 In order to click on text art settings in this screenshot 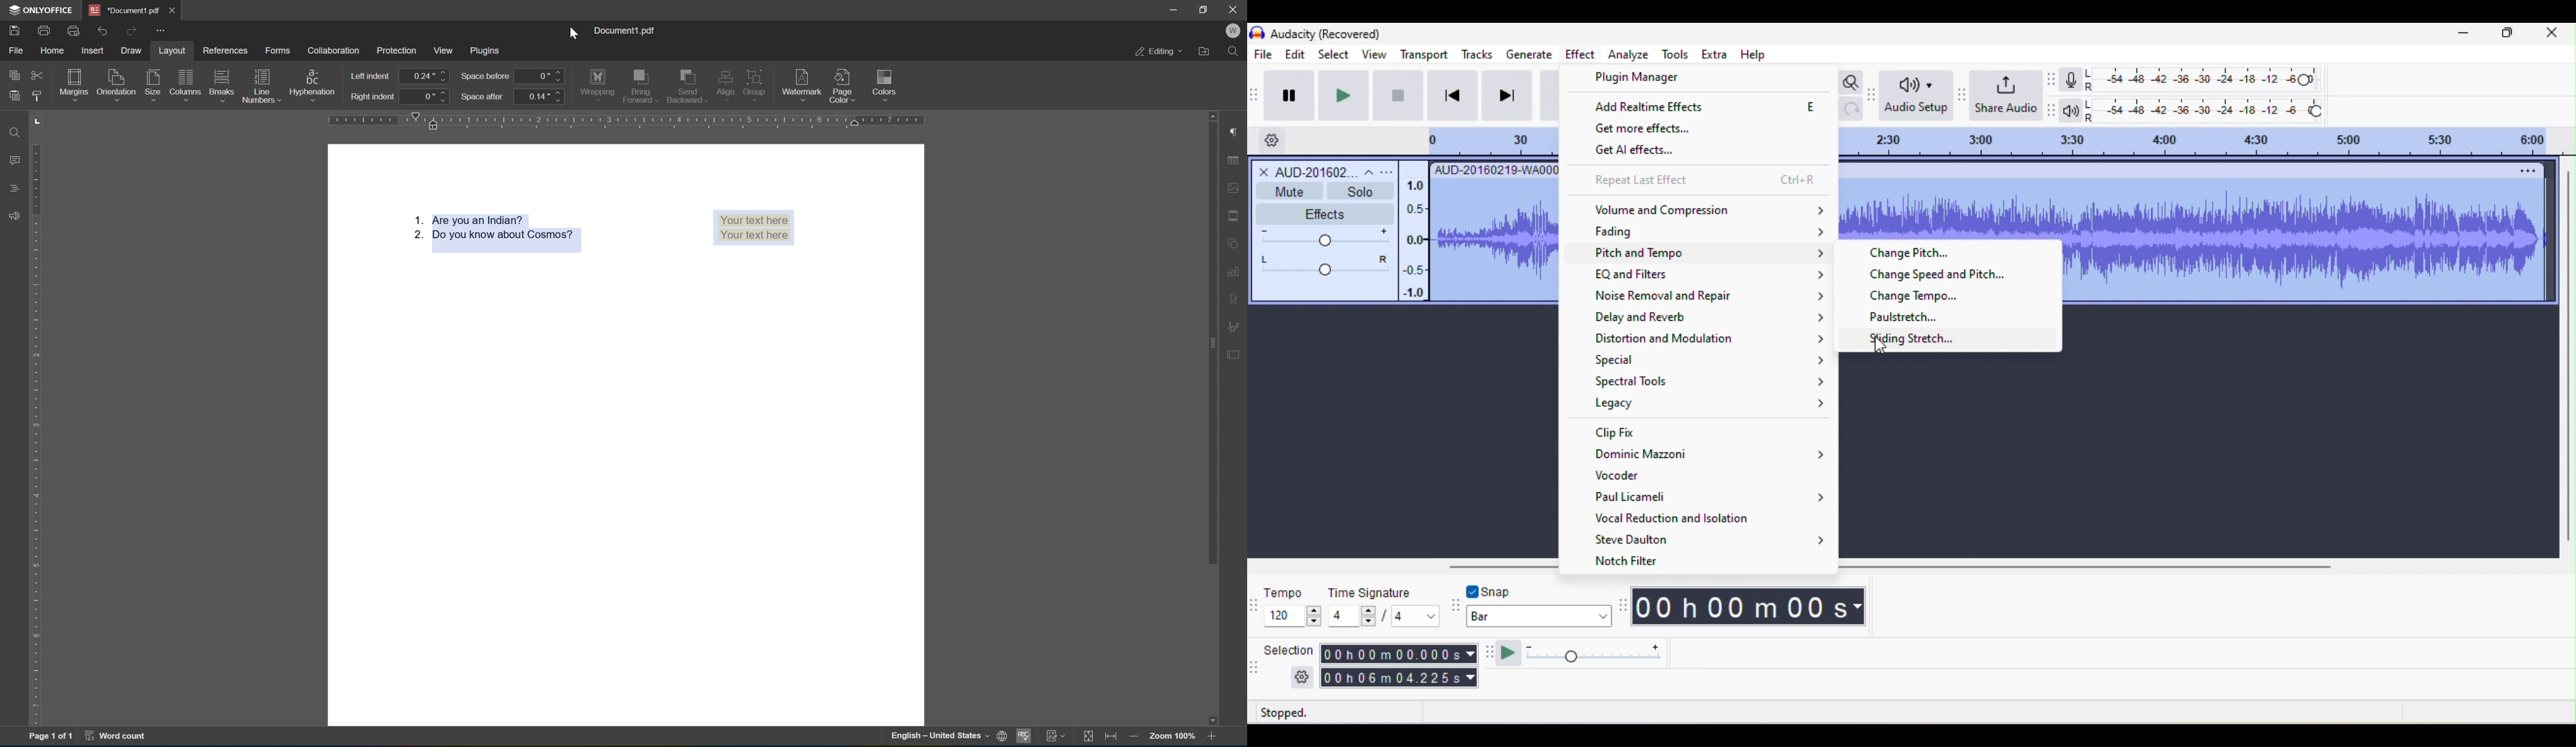, I will do `click(1237, 297)`.